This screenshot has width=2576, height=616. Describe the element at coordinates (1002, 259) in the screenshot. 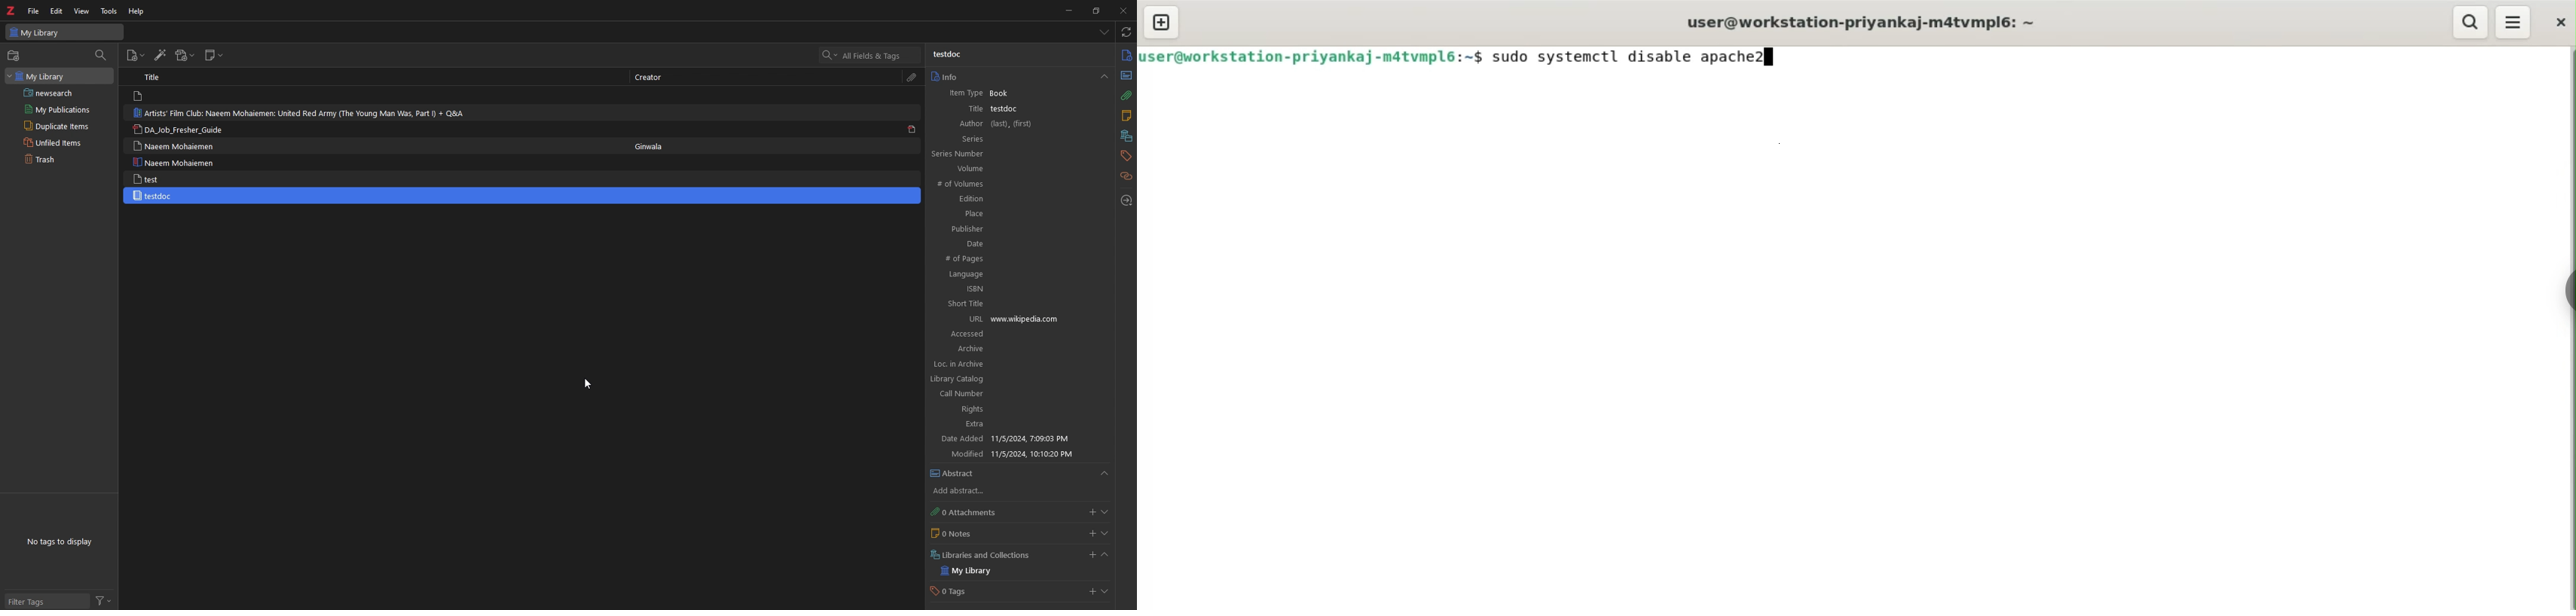

I see `# of Pages` at that location.